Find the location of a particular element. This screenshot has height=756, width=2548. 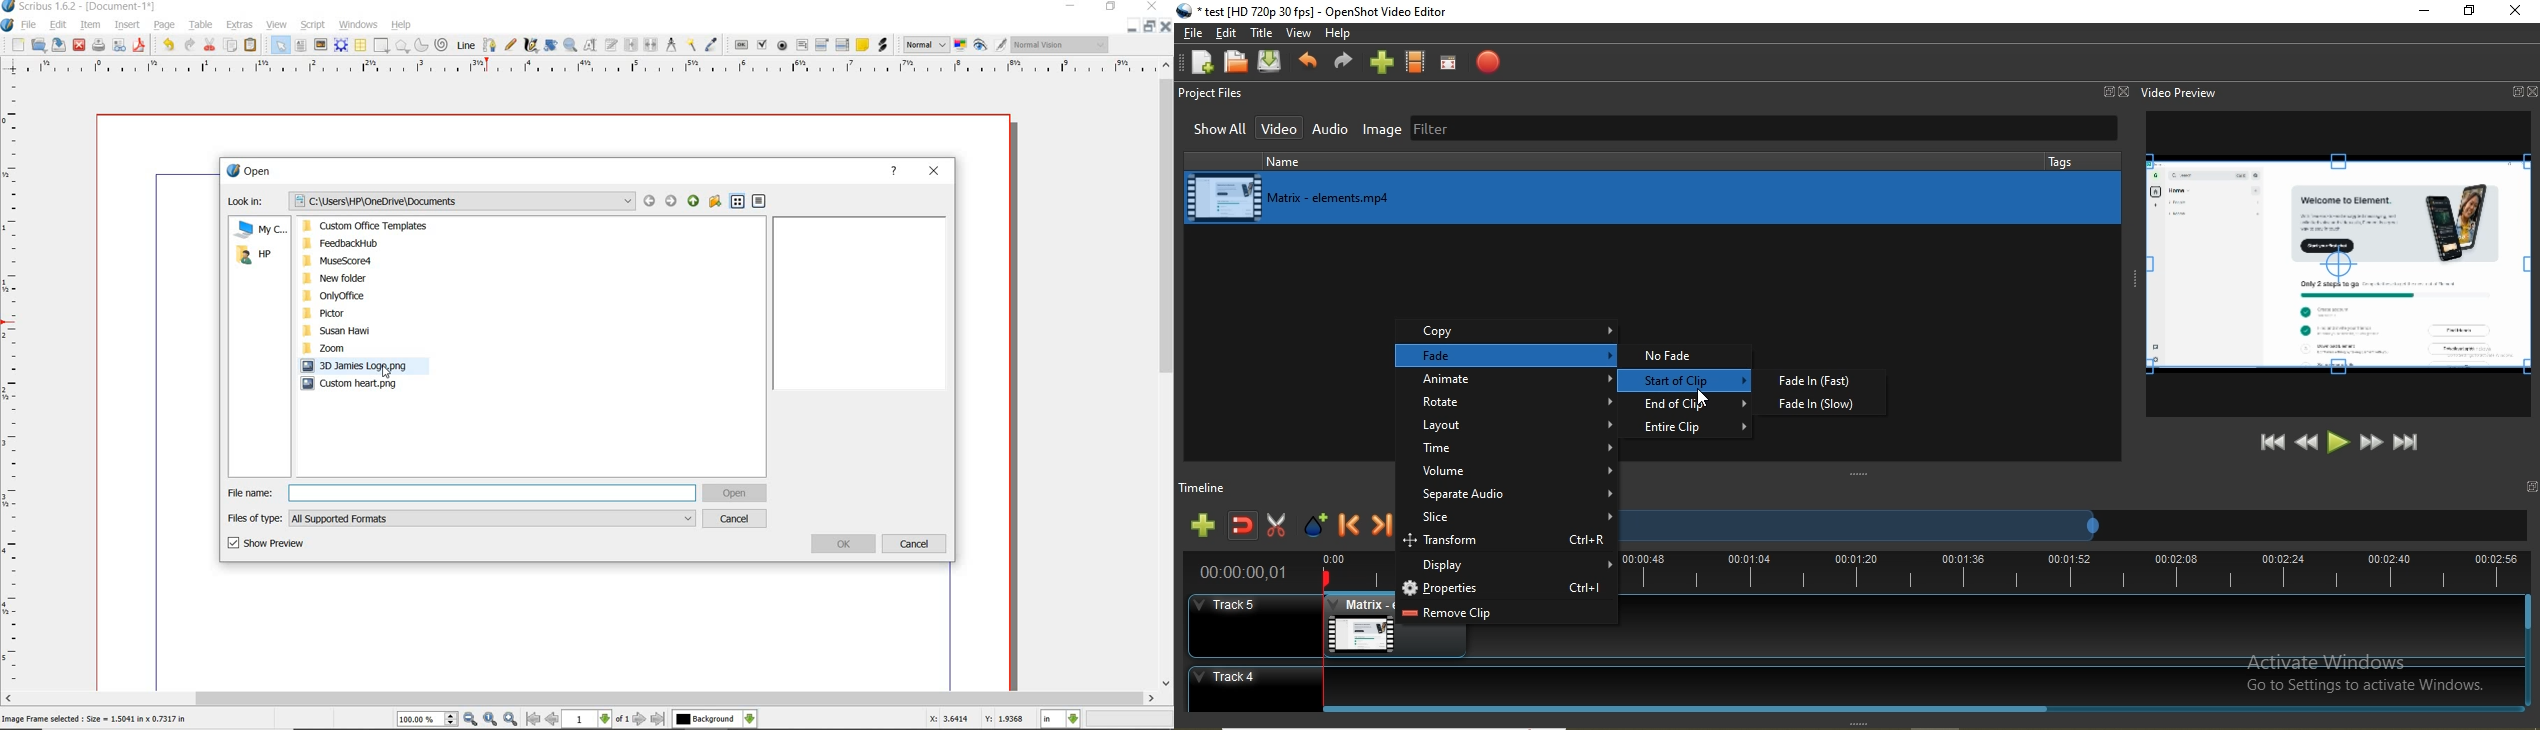

table is located at coordinates (202, 26).